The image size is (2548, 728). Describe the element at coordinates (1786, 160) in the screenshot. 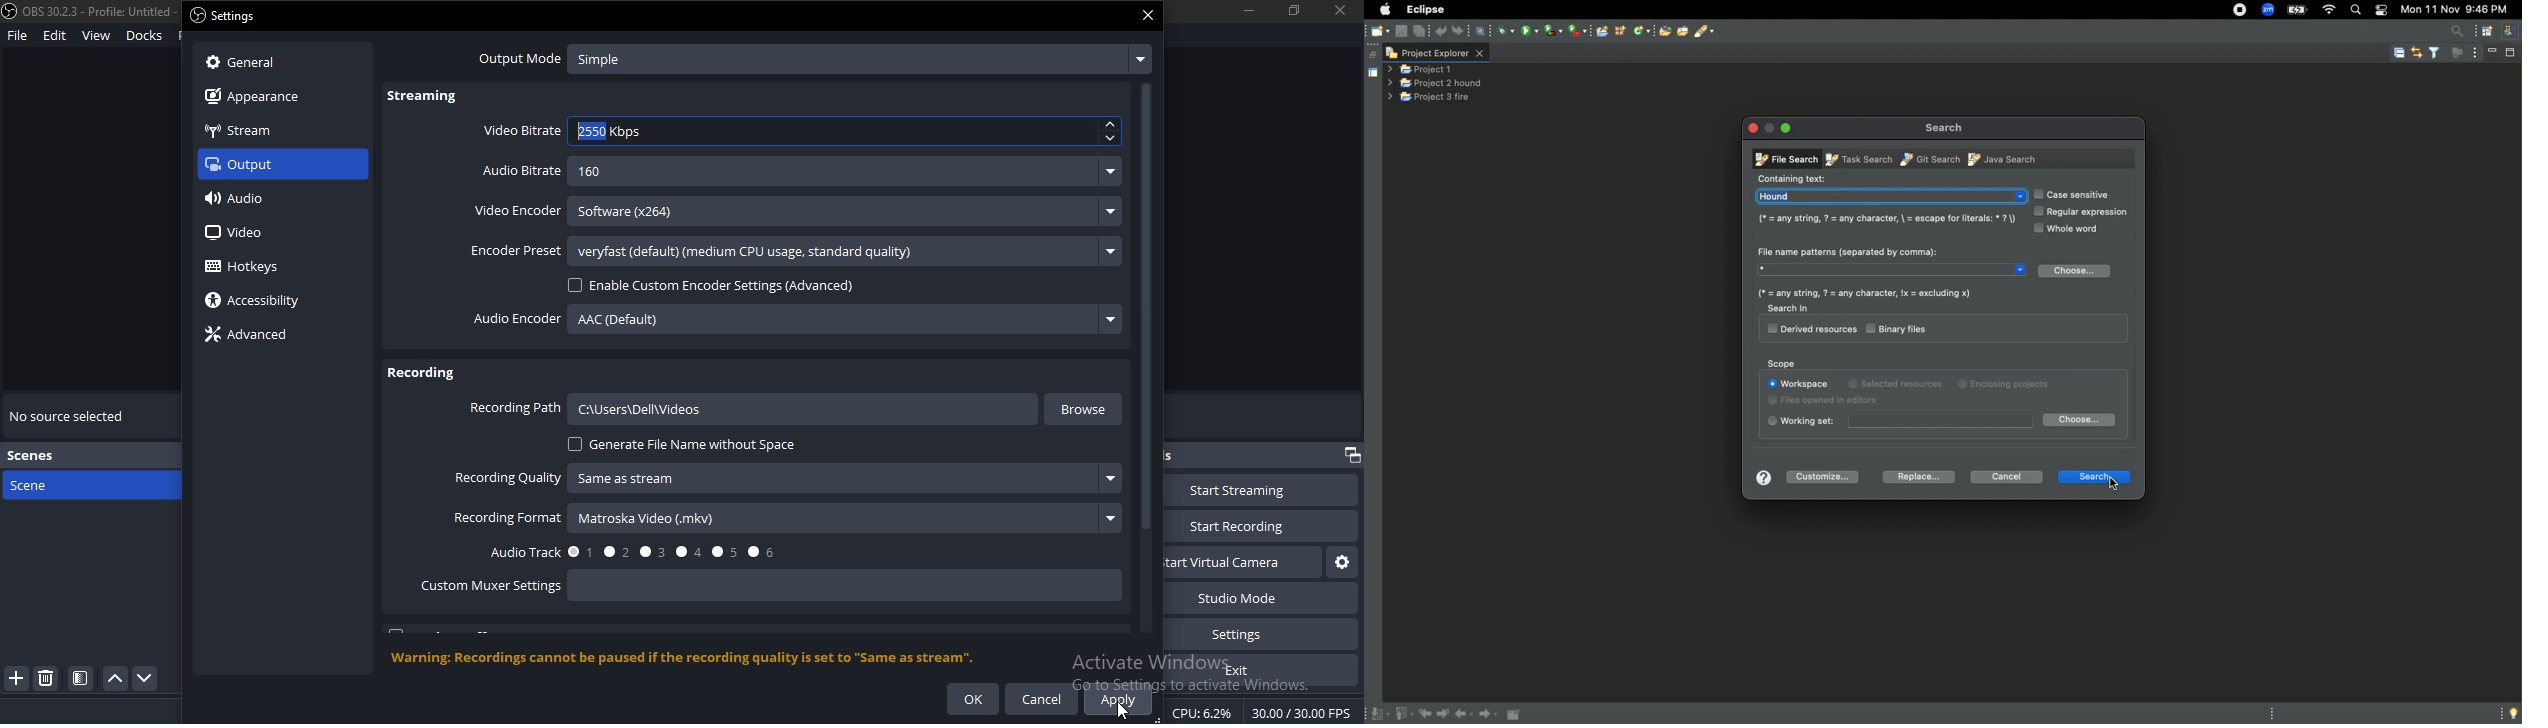

I see `File search` at that location.